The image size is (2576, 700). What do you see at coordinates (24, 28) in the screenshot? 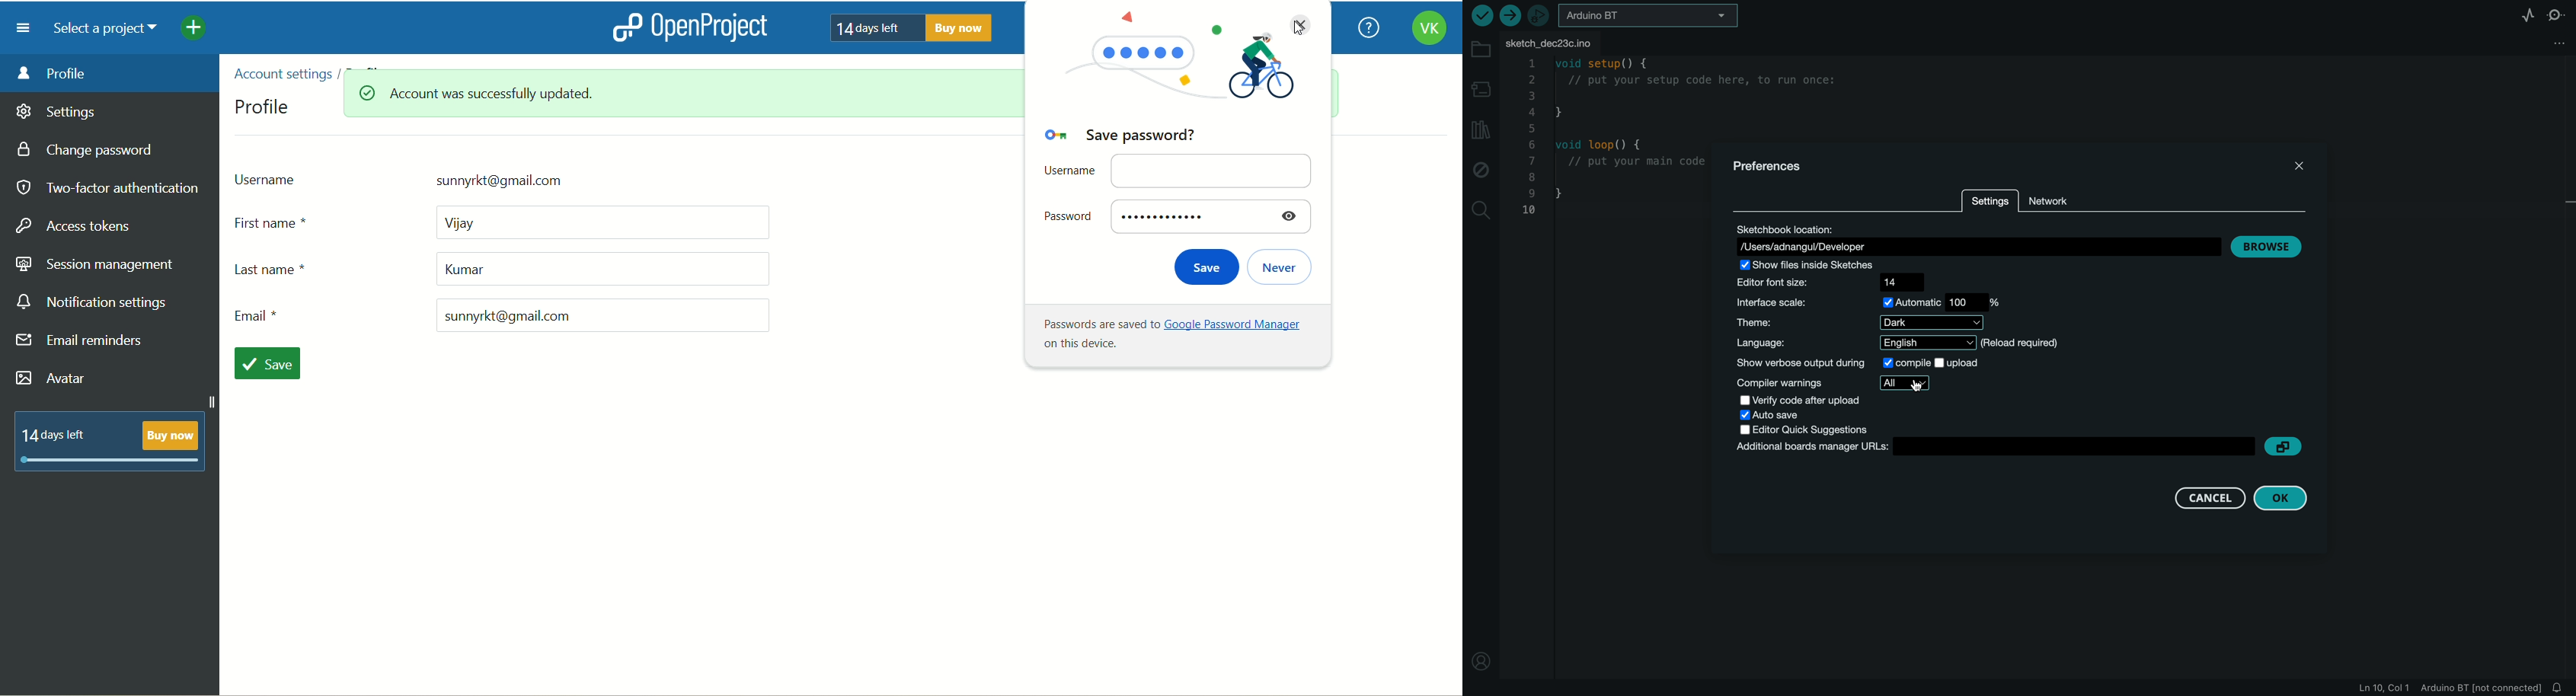
I see `menu` at bounding box center [24, 28].